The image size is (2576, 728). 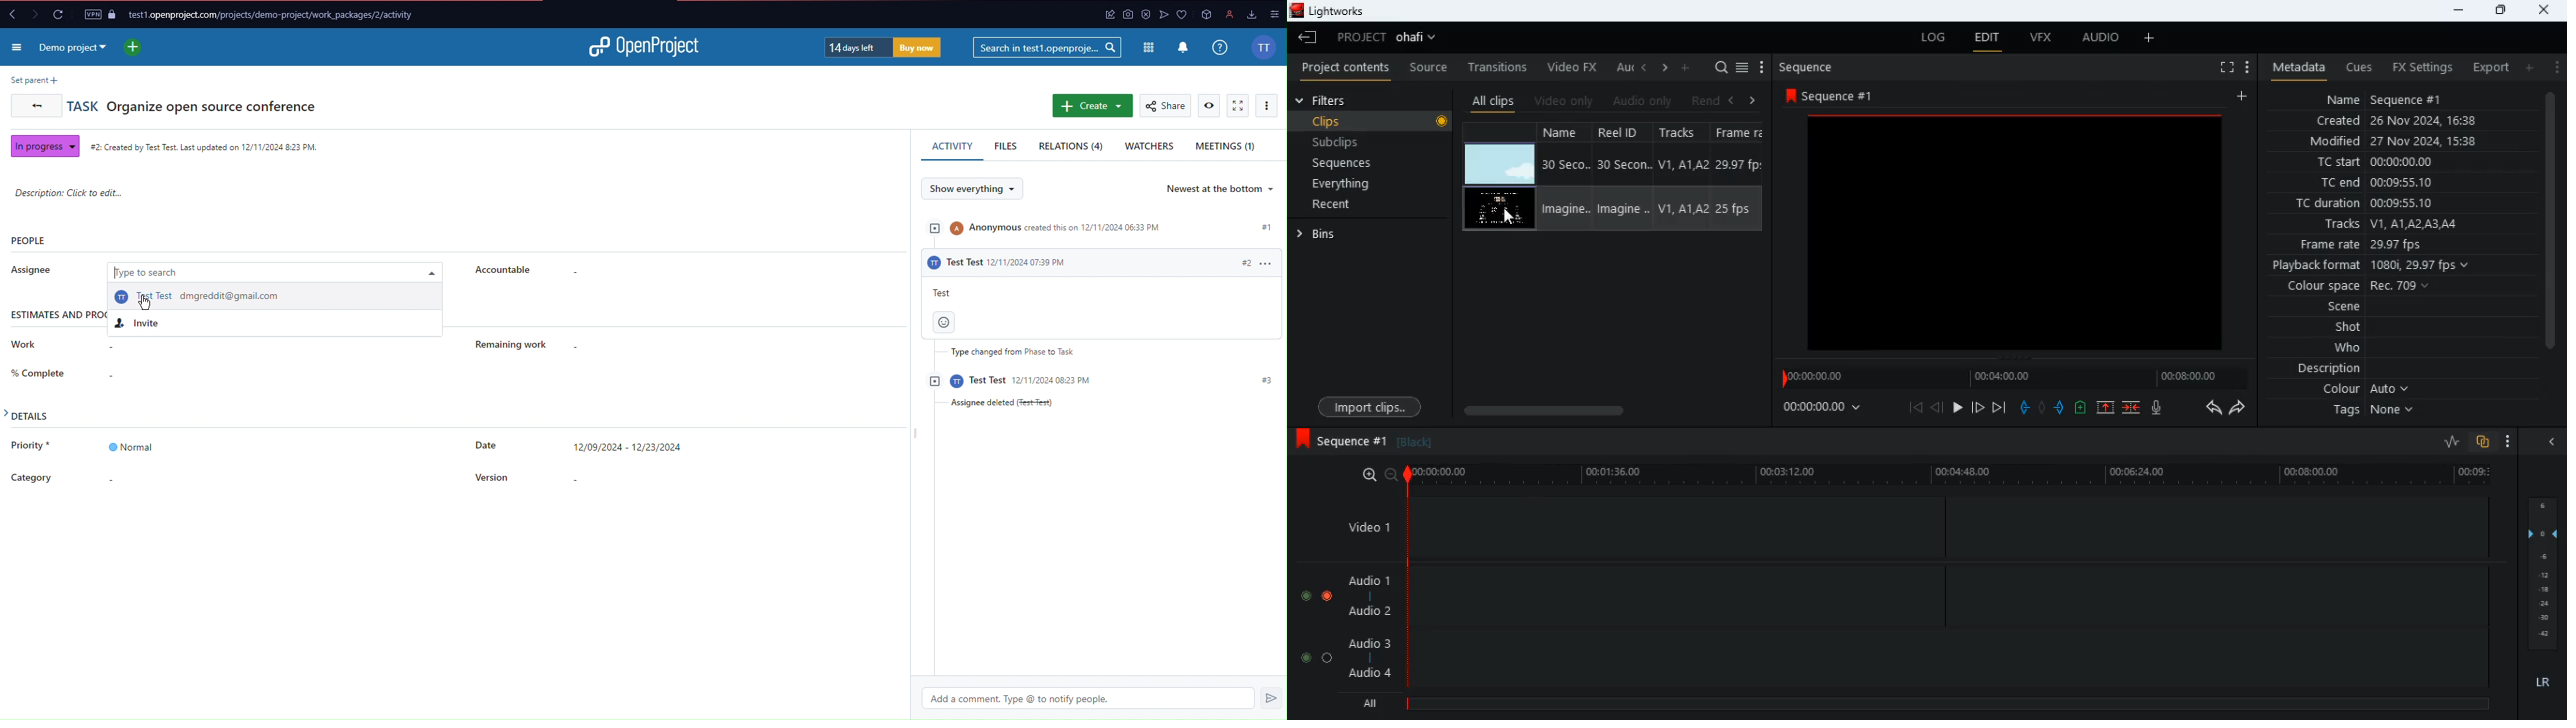 I want to click on Test, so click(x=275, y=296).